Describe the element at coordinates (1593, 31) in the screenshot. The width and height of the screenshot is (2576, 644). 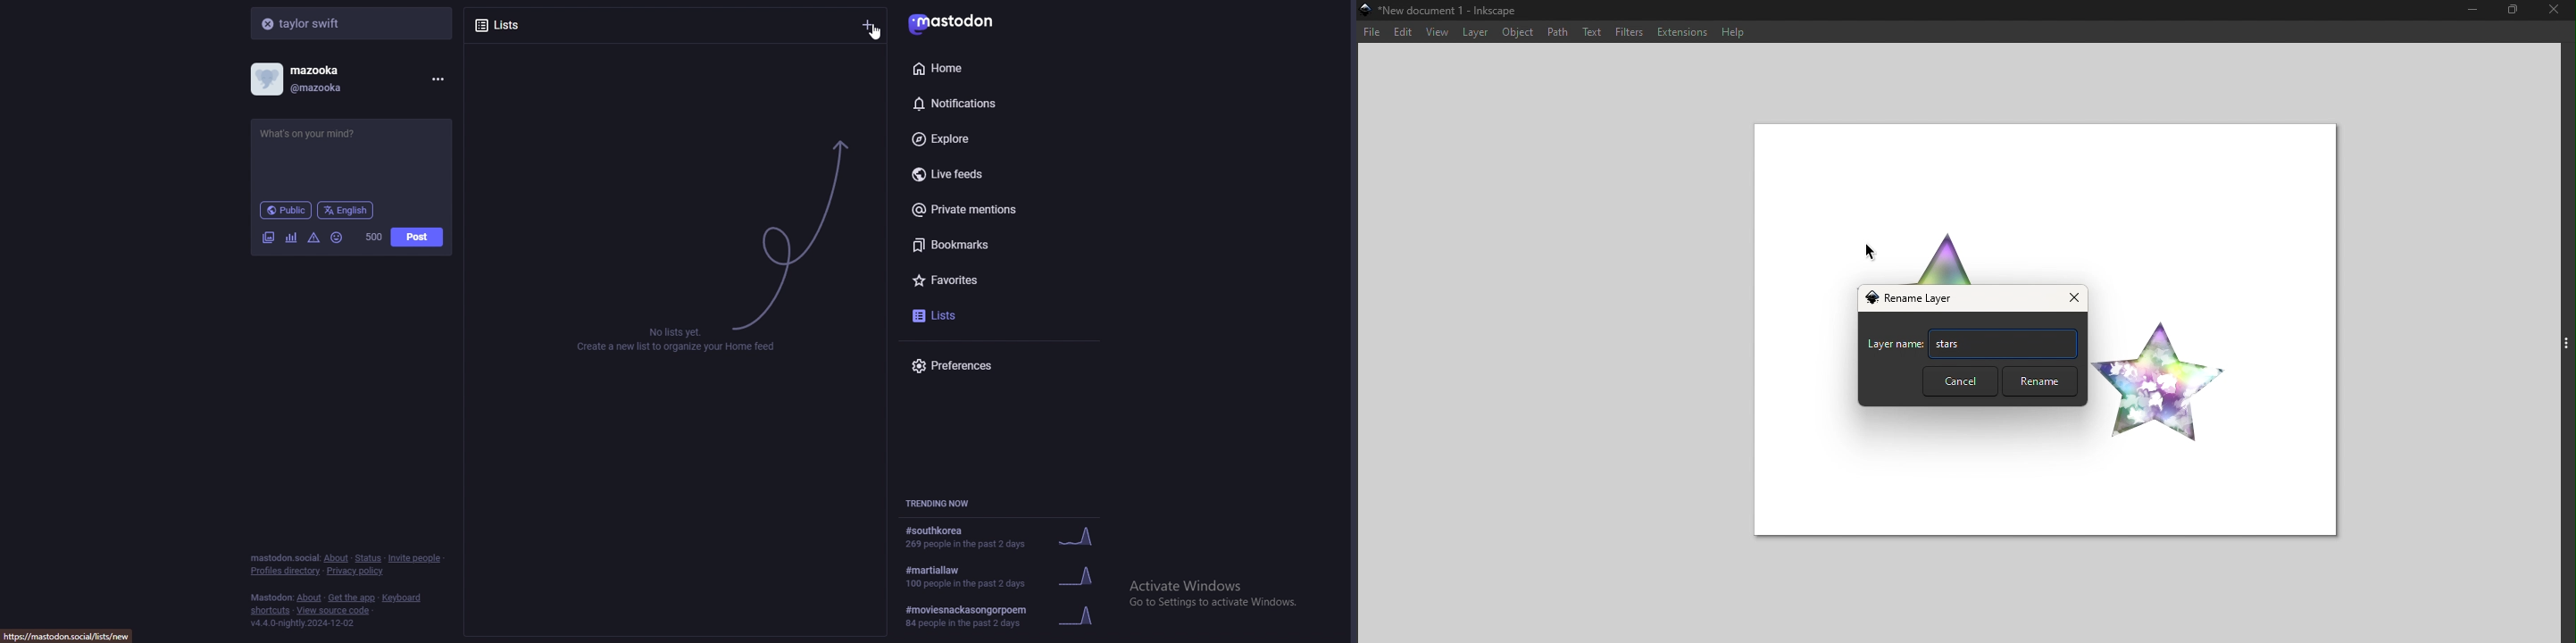
I see `text` at that location.